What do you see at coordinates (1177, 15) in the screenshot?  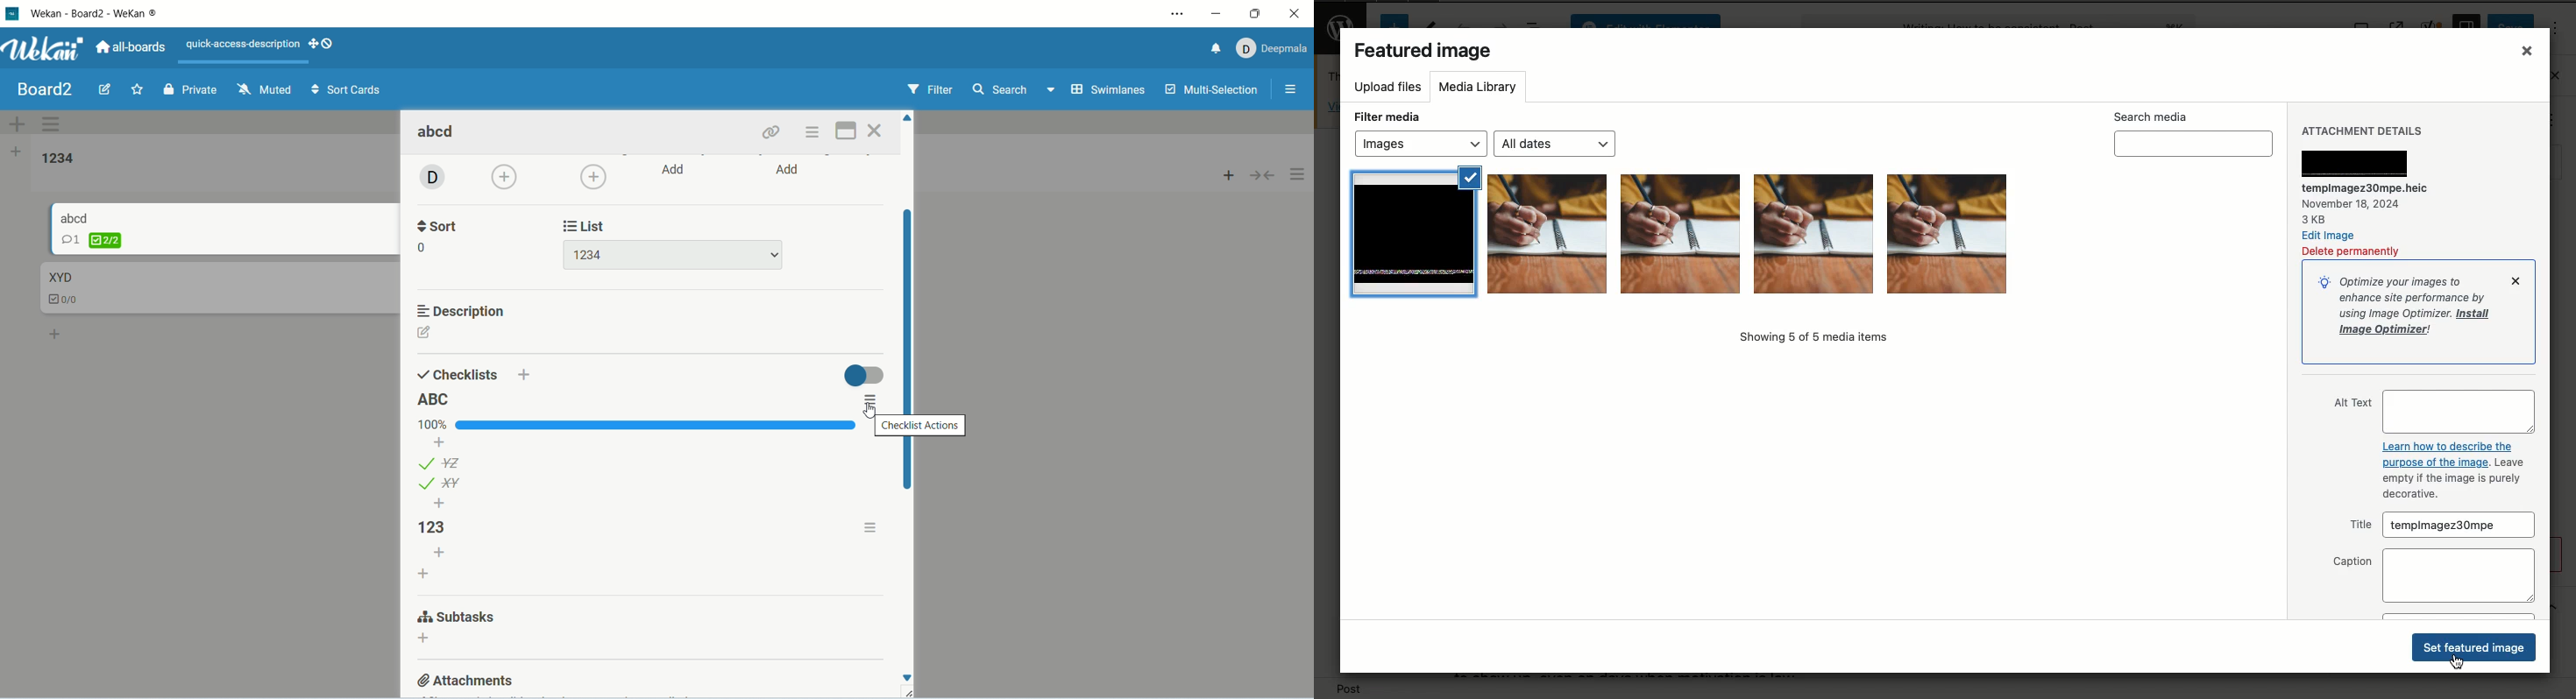 I see `settings and more` at bounding box center [1177, 15].